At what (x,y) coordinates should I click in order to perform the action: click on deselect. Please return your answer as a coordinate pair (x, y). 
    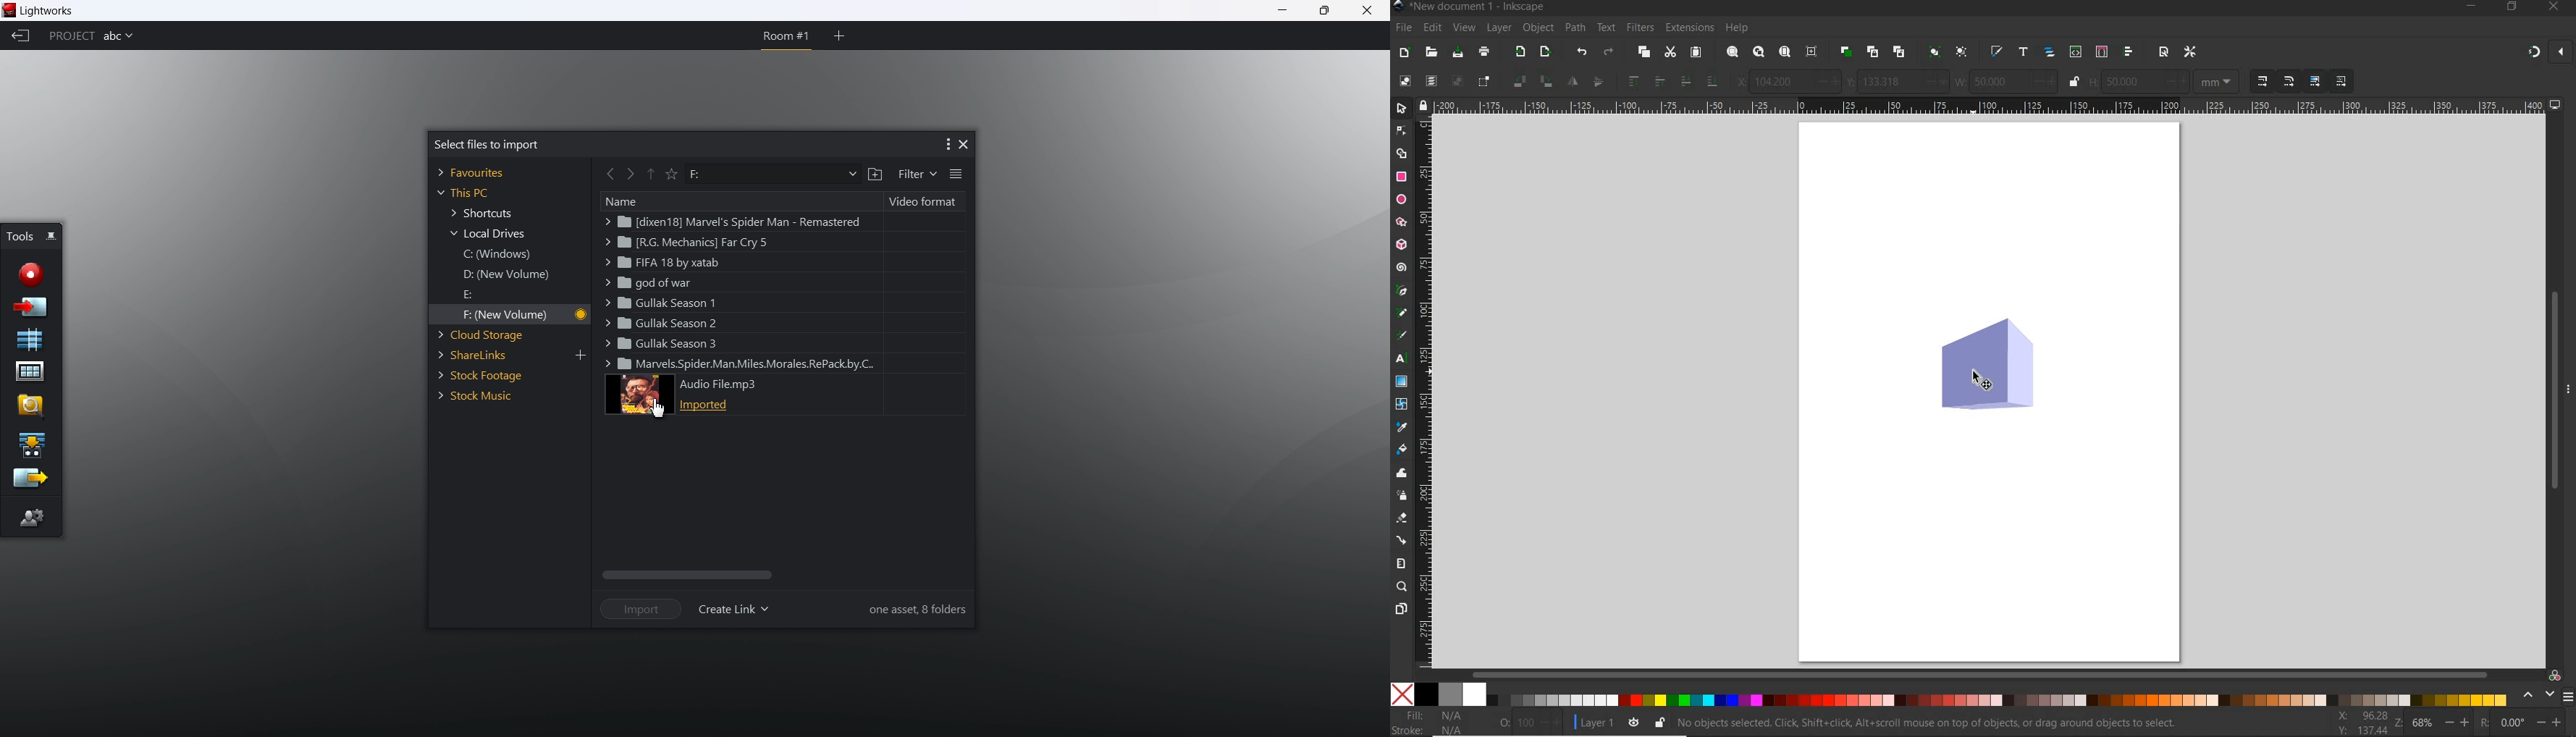
    Looking at the image, I should click on (1456, 82).